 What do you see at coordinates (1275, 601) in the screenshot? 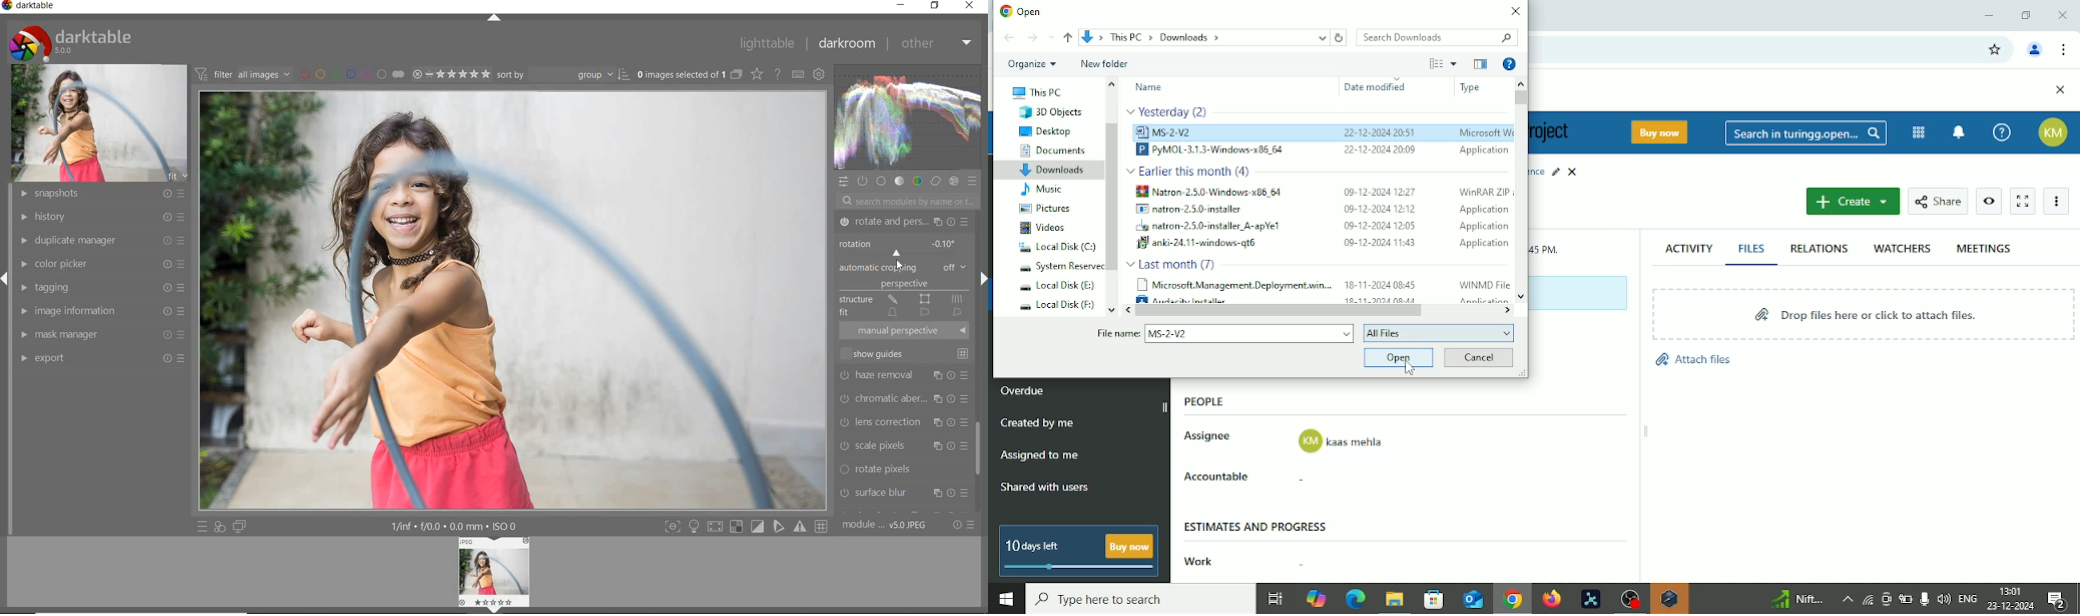
I see `Task view` at bounding box center [1275, 601].